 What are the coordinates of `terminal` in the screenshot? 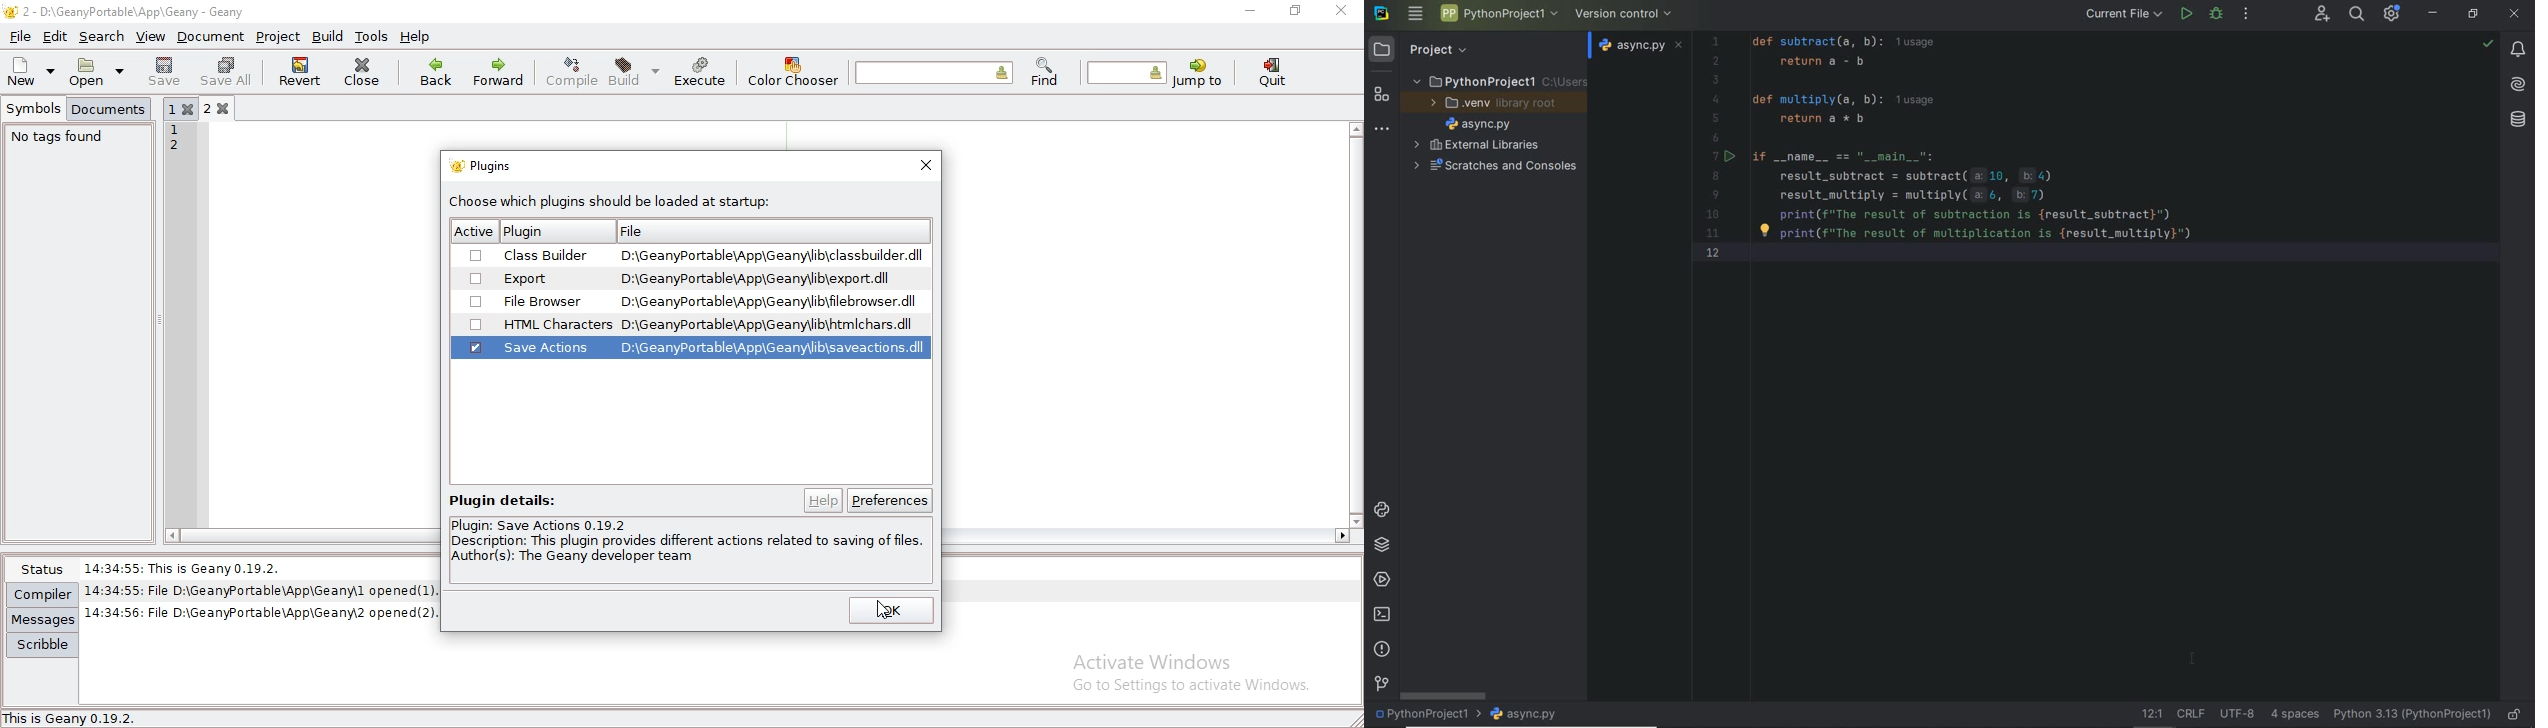 It's located at (1381, 615).